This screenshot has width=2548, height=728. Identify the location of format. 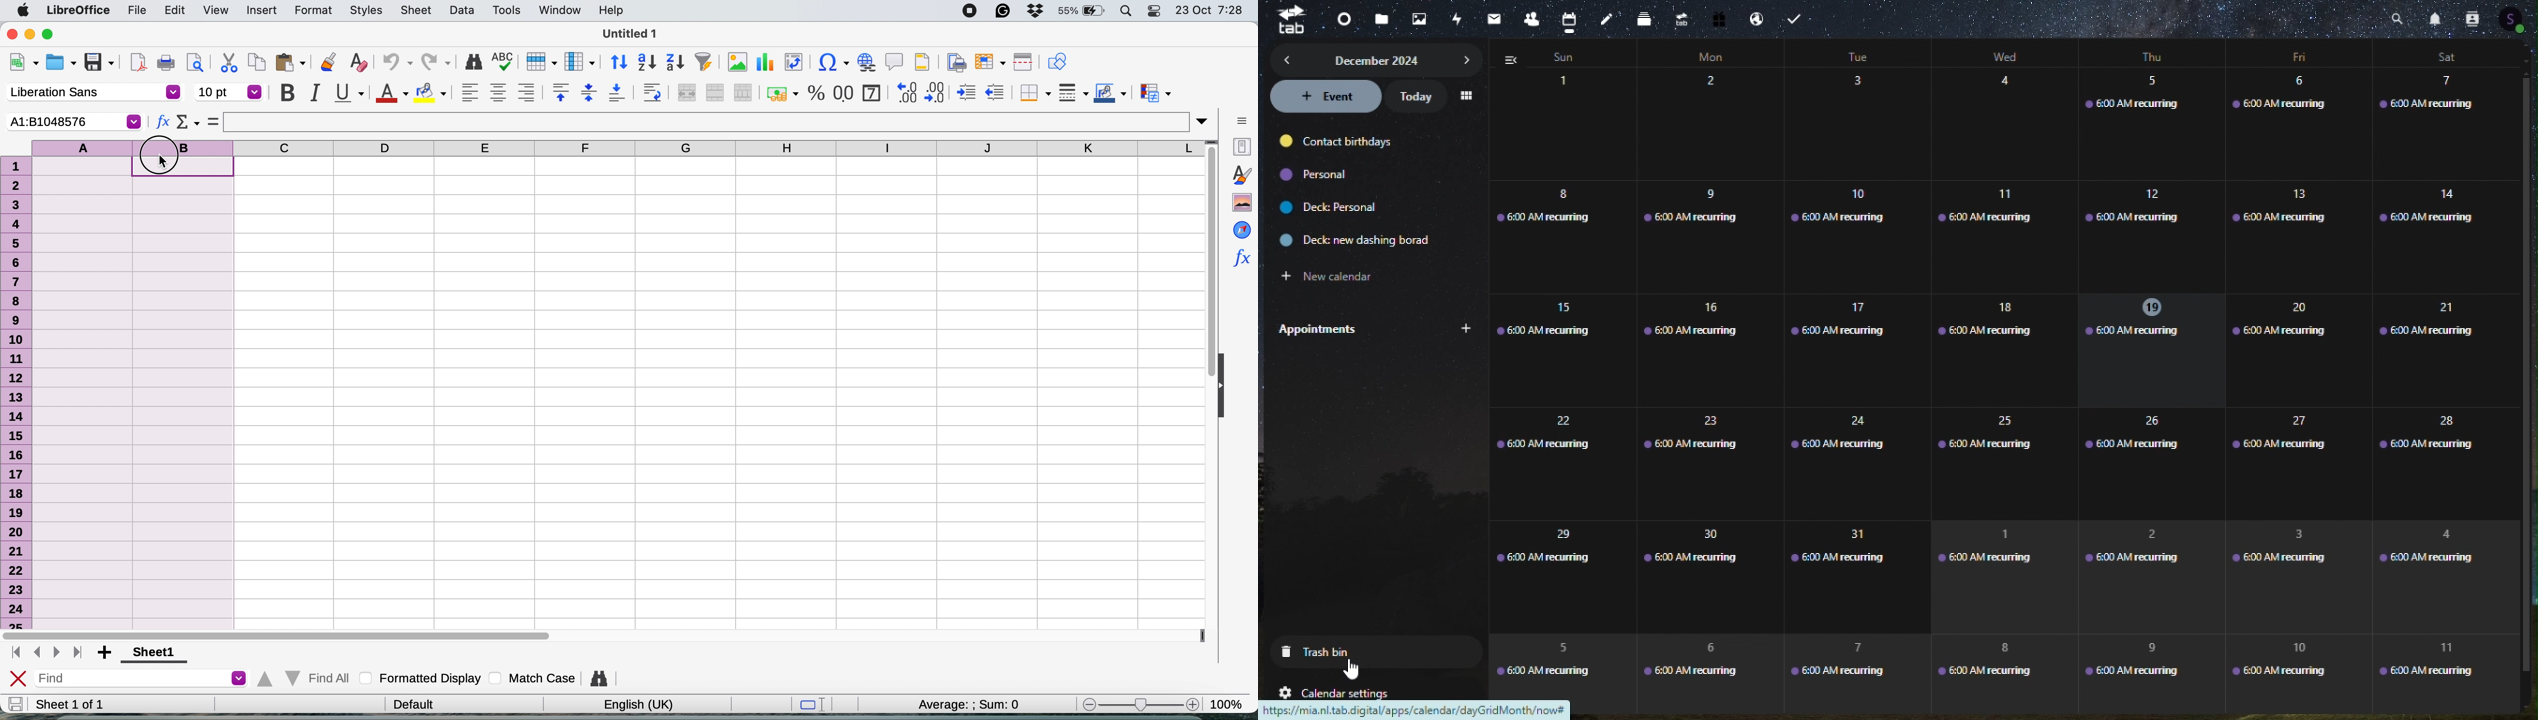
(313, 11).